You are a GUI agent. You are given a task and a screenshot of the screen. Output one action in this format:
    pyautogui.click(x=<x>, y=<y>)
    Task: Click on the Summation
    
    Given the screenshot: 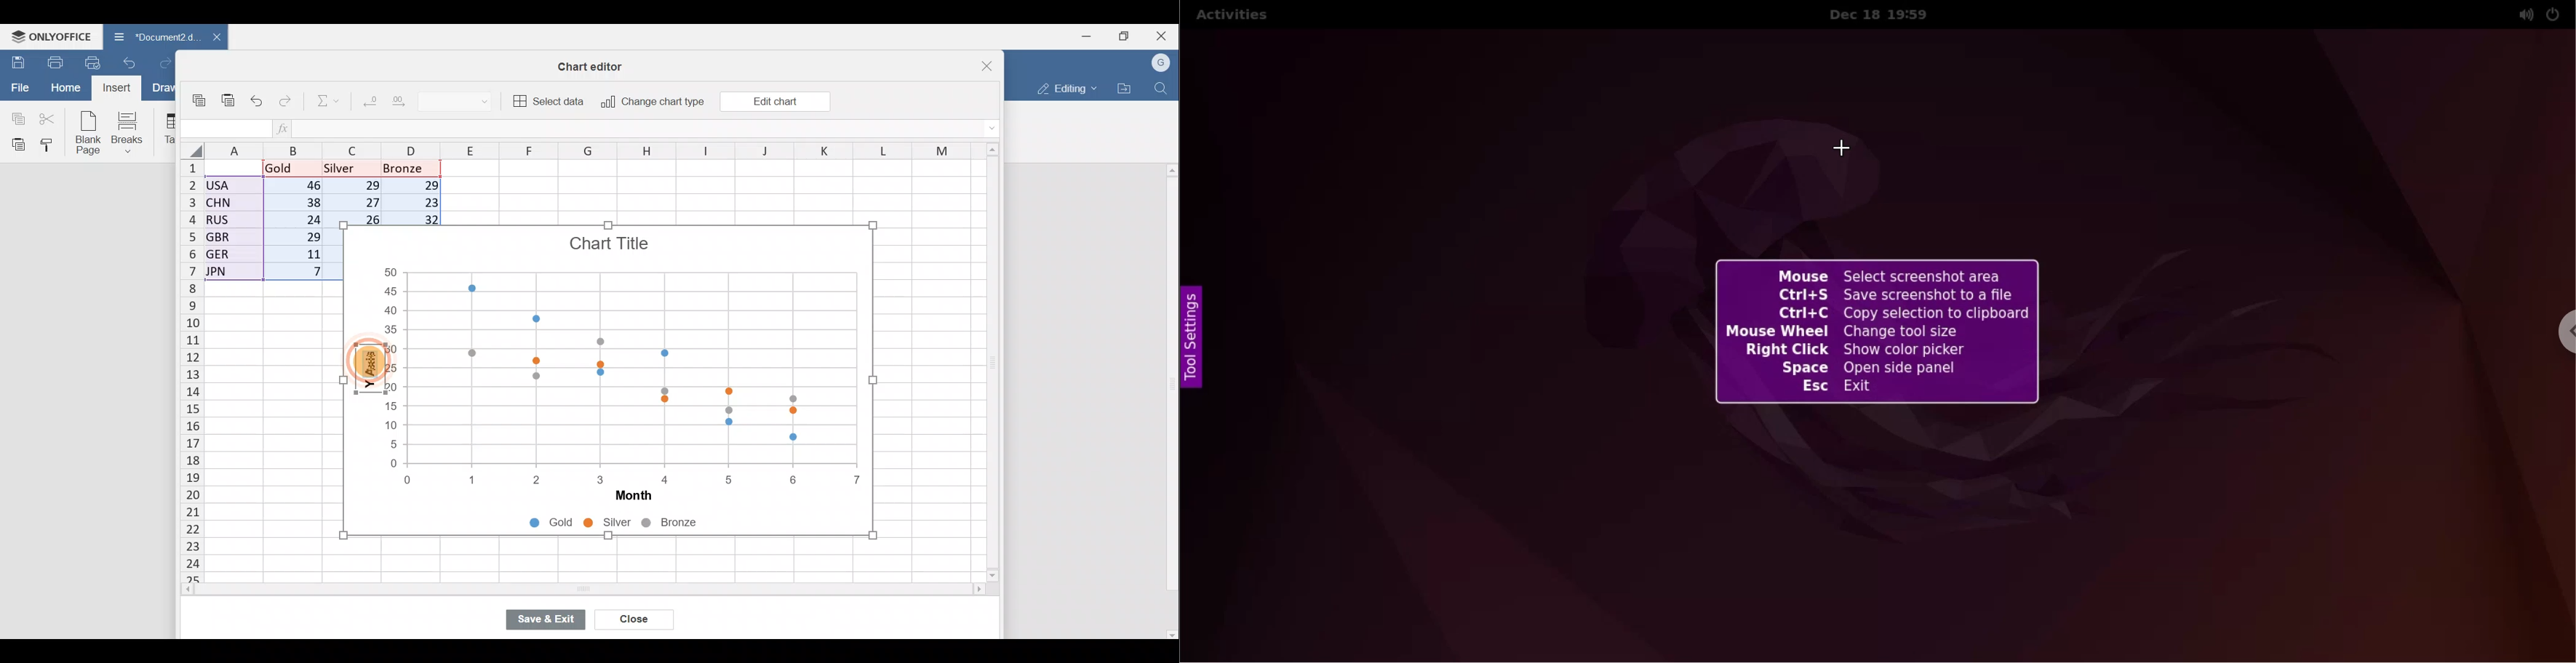 What is the action you would take?
    pyautogui.click(x=323, y=103)
    